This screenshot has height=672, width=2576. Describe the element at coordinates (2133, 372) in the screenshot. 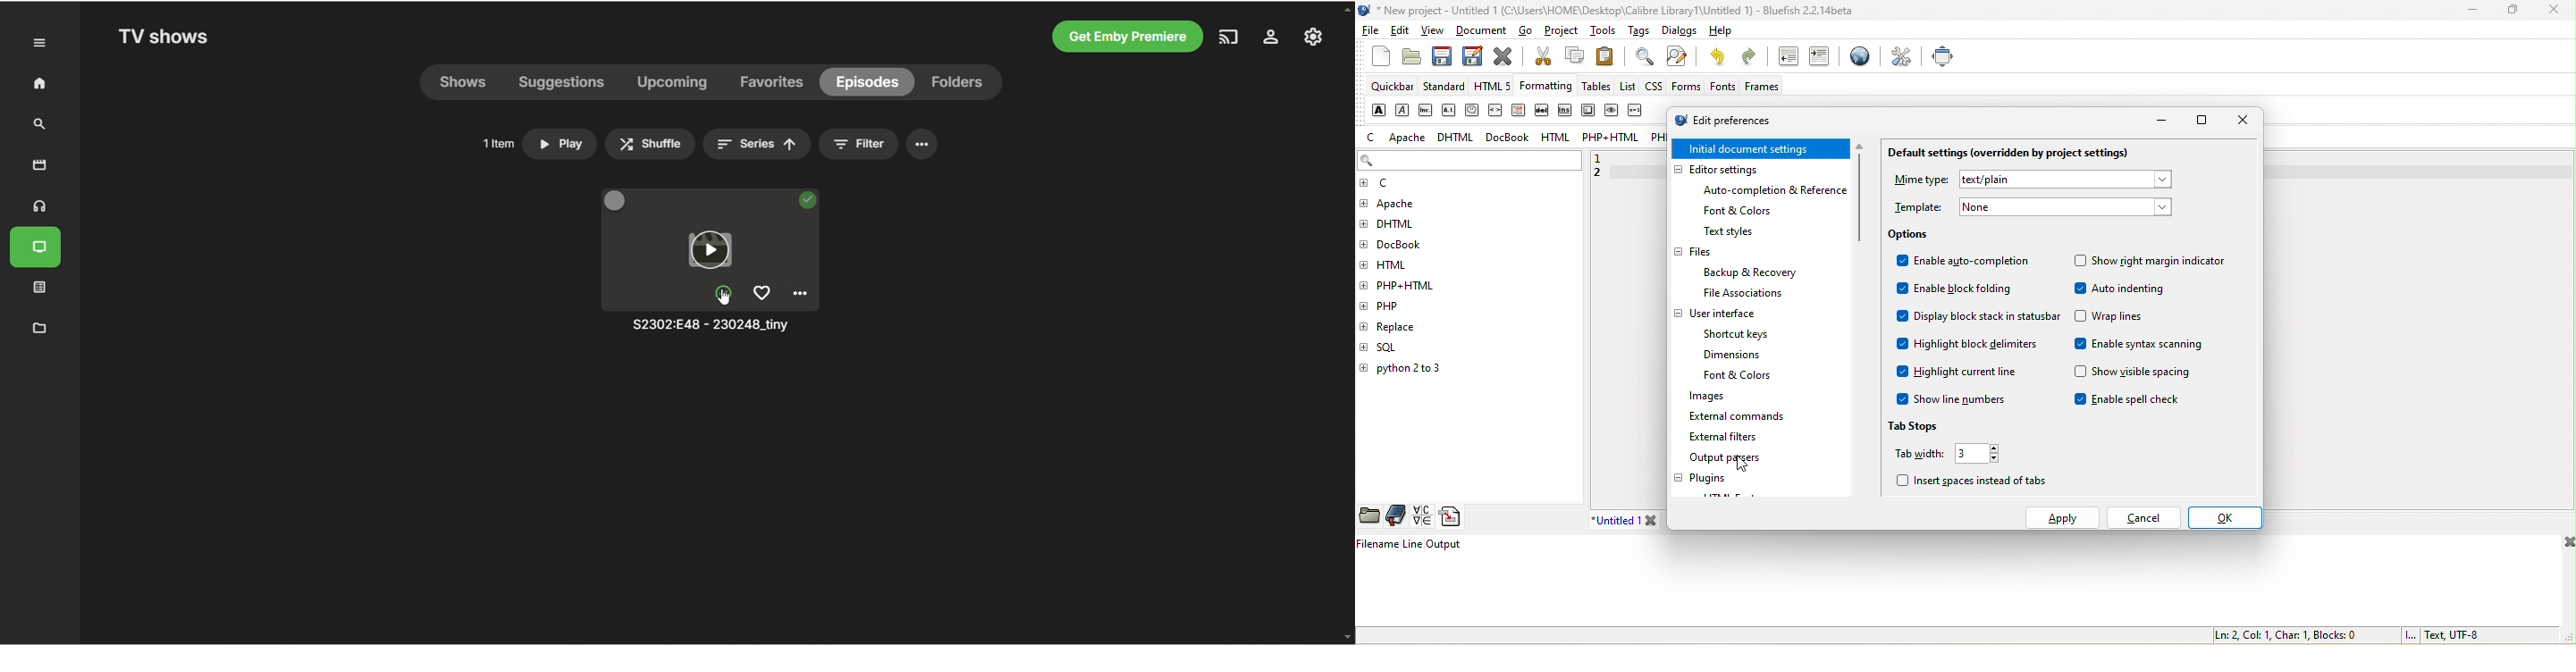

I see `show visible spacing` at that location.